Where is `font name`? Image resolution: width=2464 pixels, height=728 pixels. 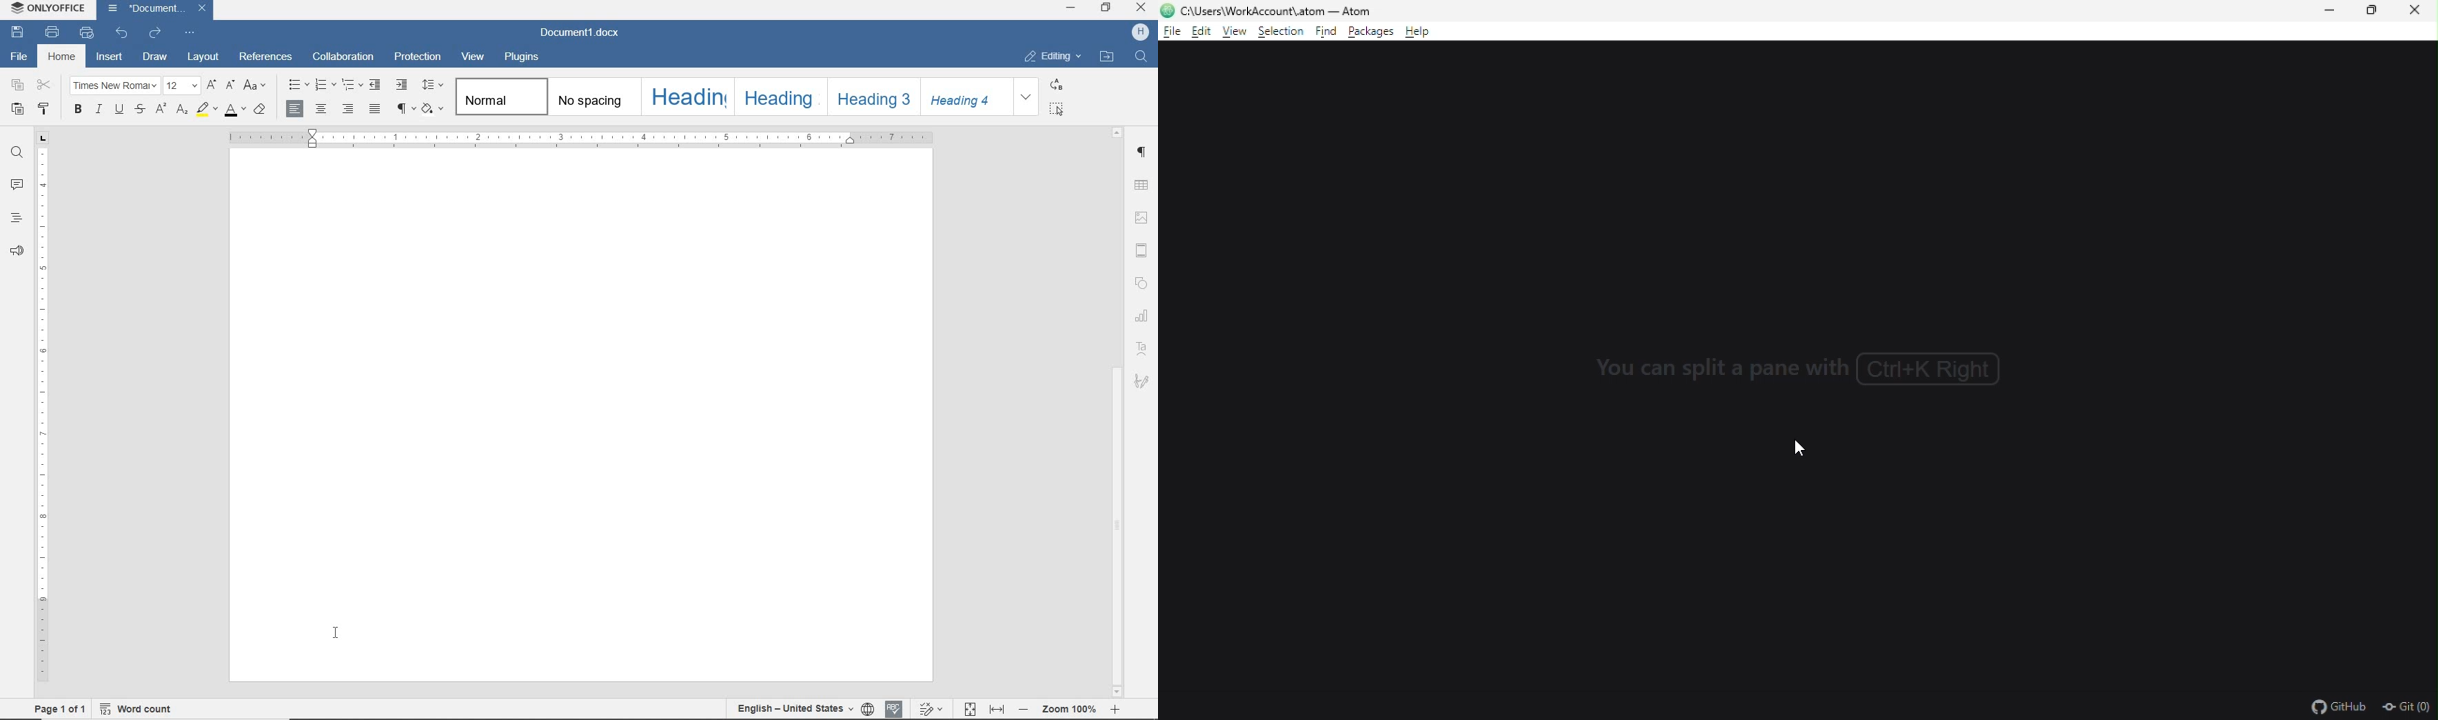 font name is located at coordinates (115, 86).